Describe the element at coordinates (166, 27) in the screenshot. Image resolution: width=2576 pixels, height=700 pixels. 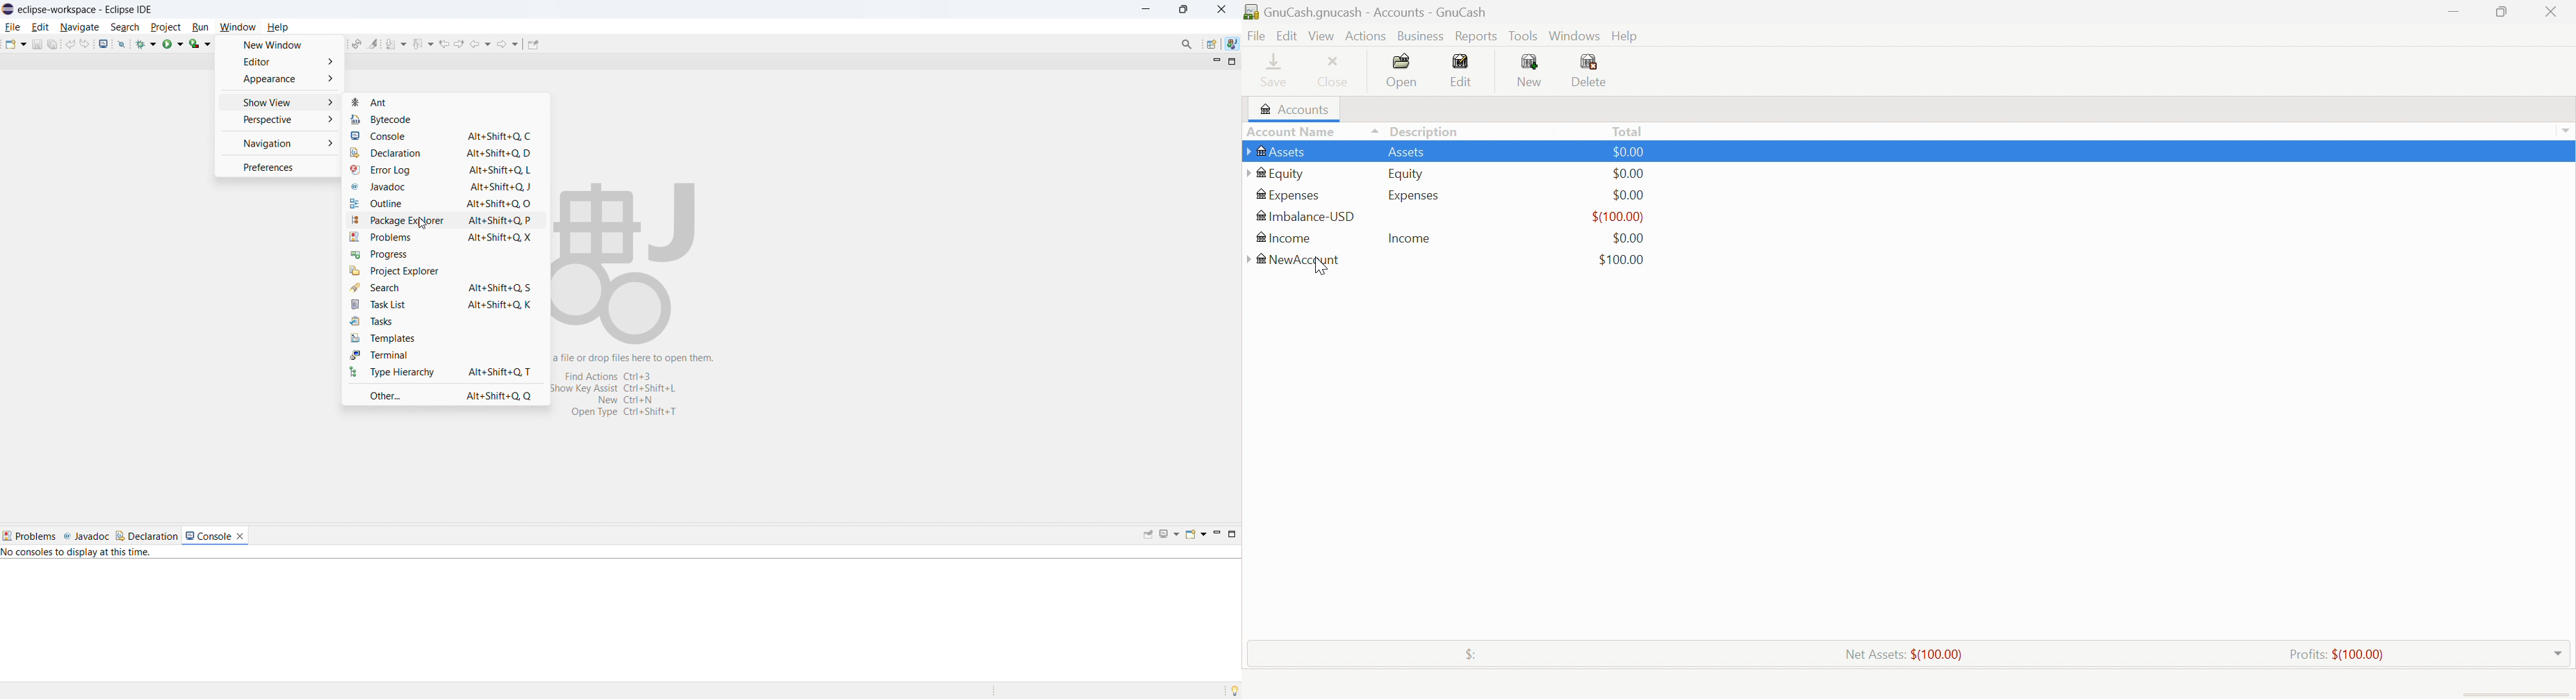
I see `project` at that location.